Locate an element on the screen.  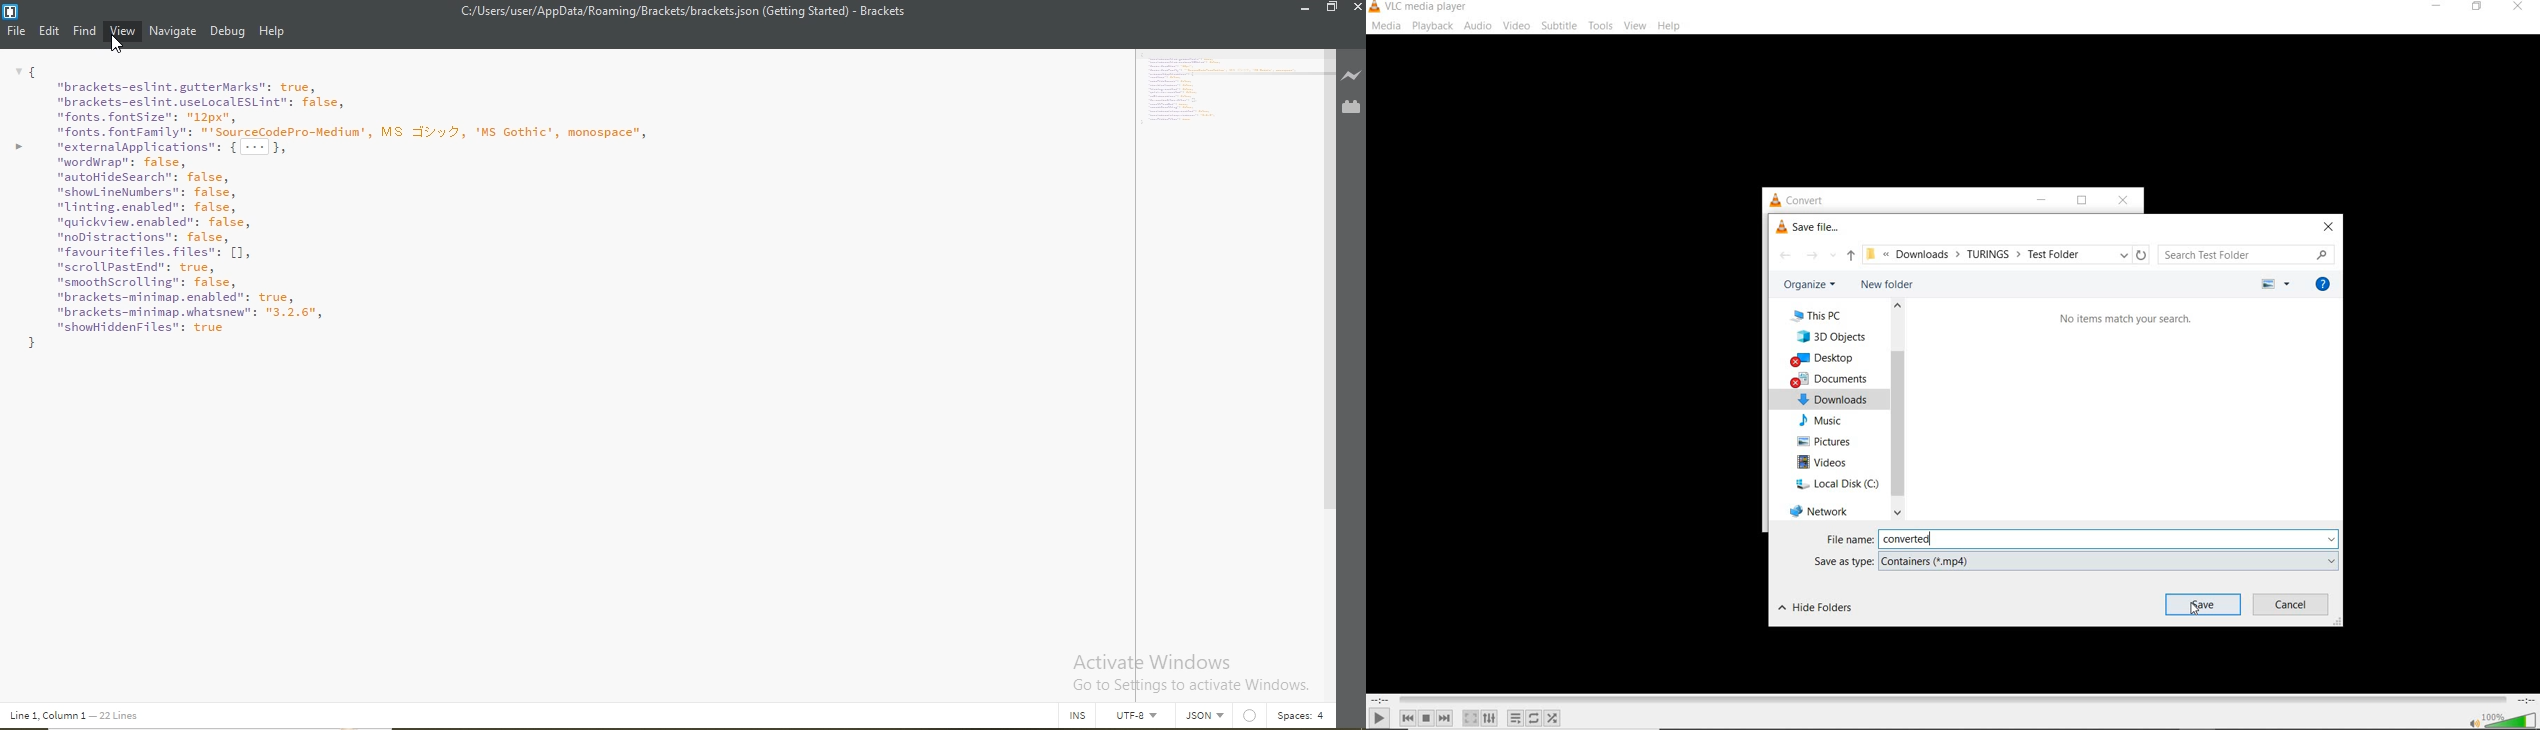
up is located at coordinates (1851, 256).